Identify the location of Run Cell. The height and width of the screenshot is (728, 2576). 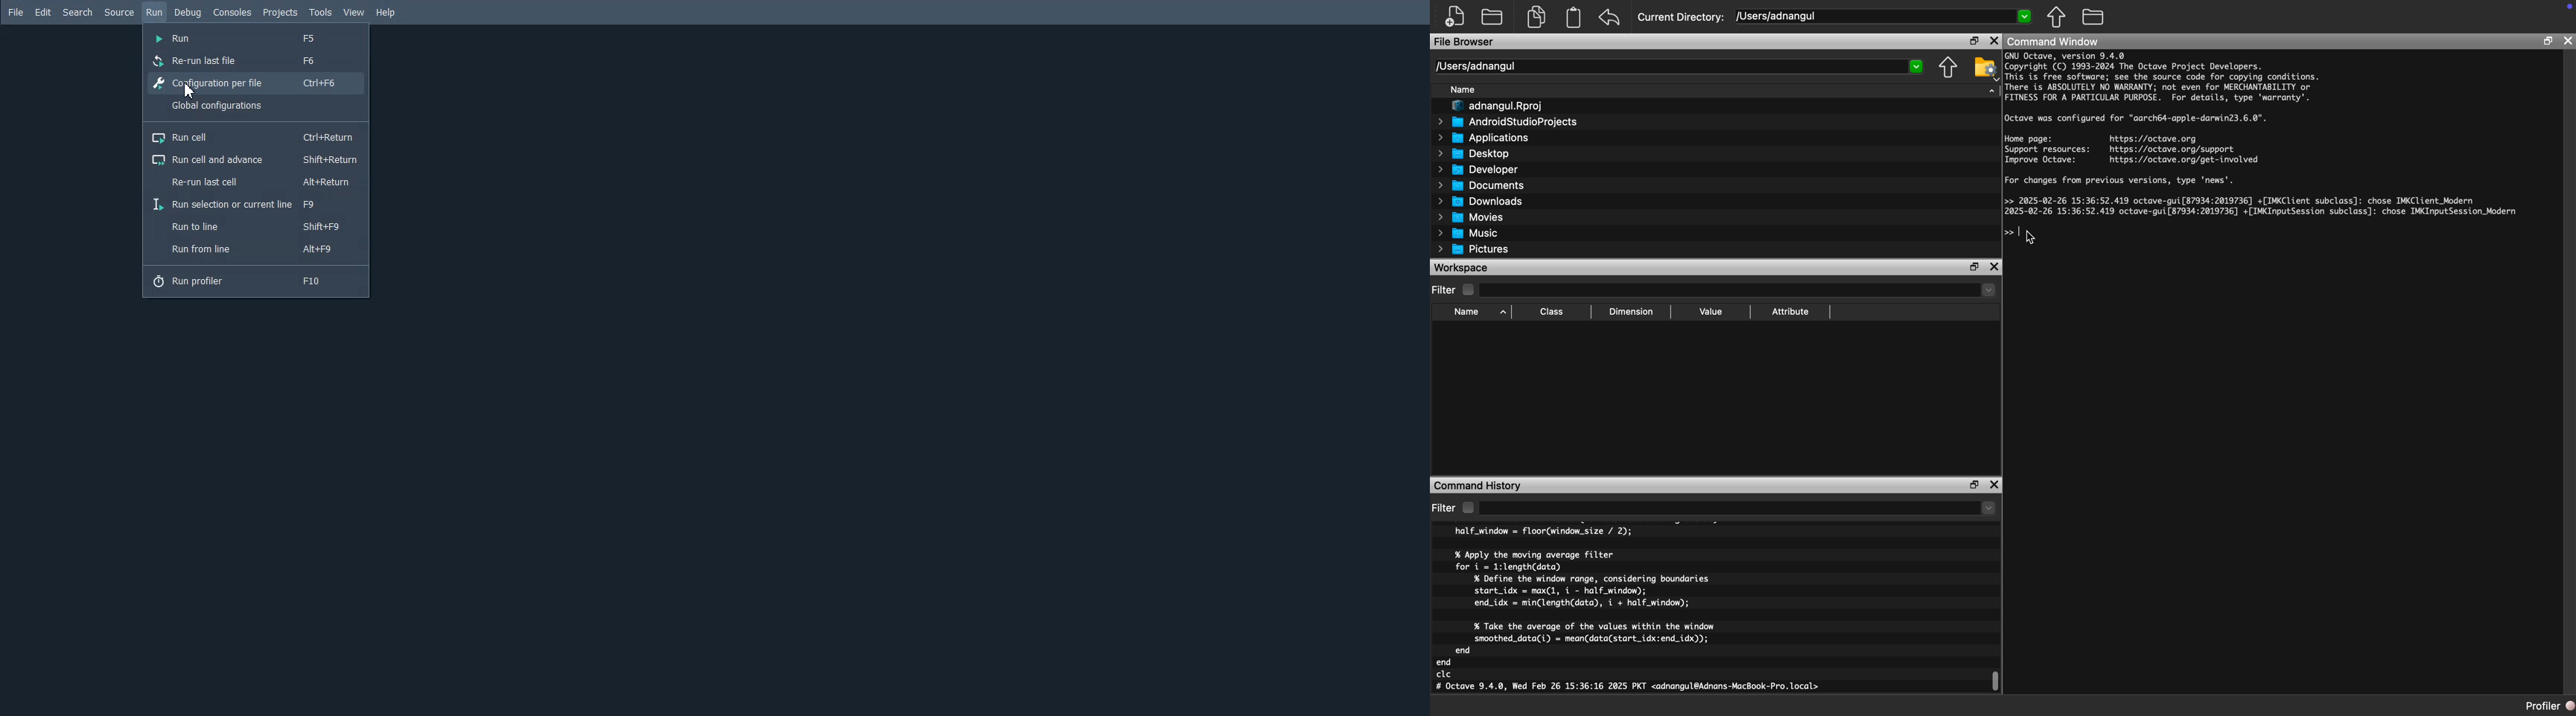
(255, 137).